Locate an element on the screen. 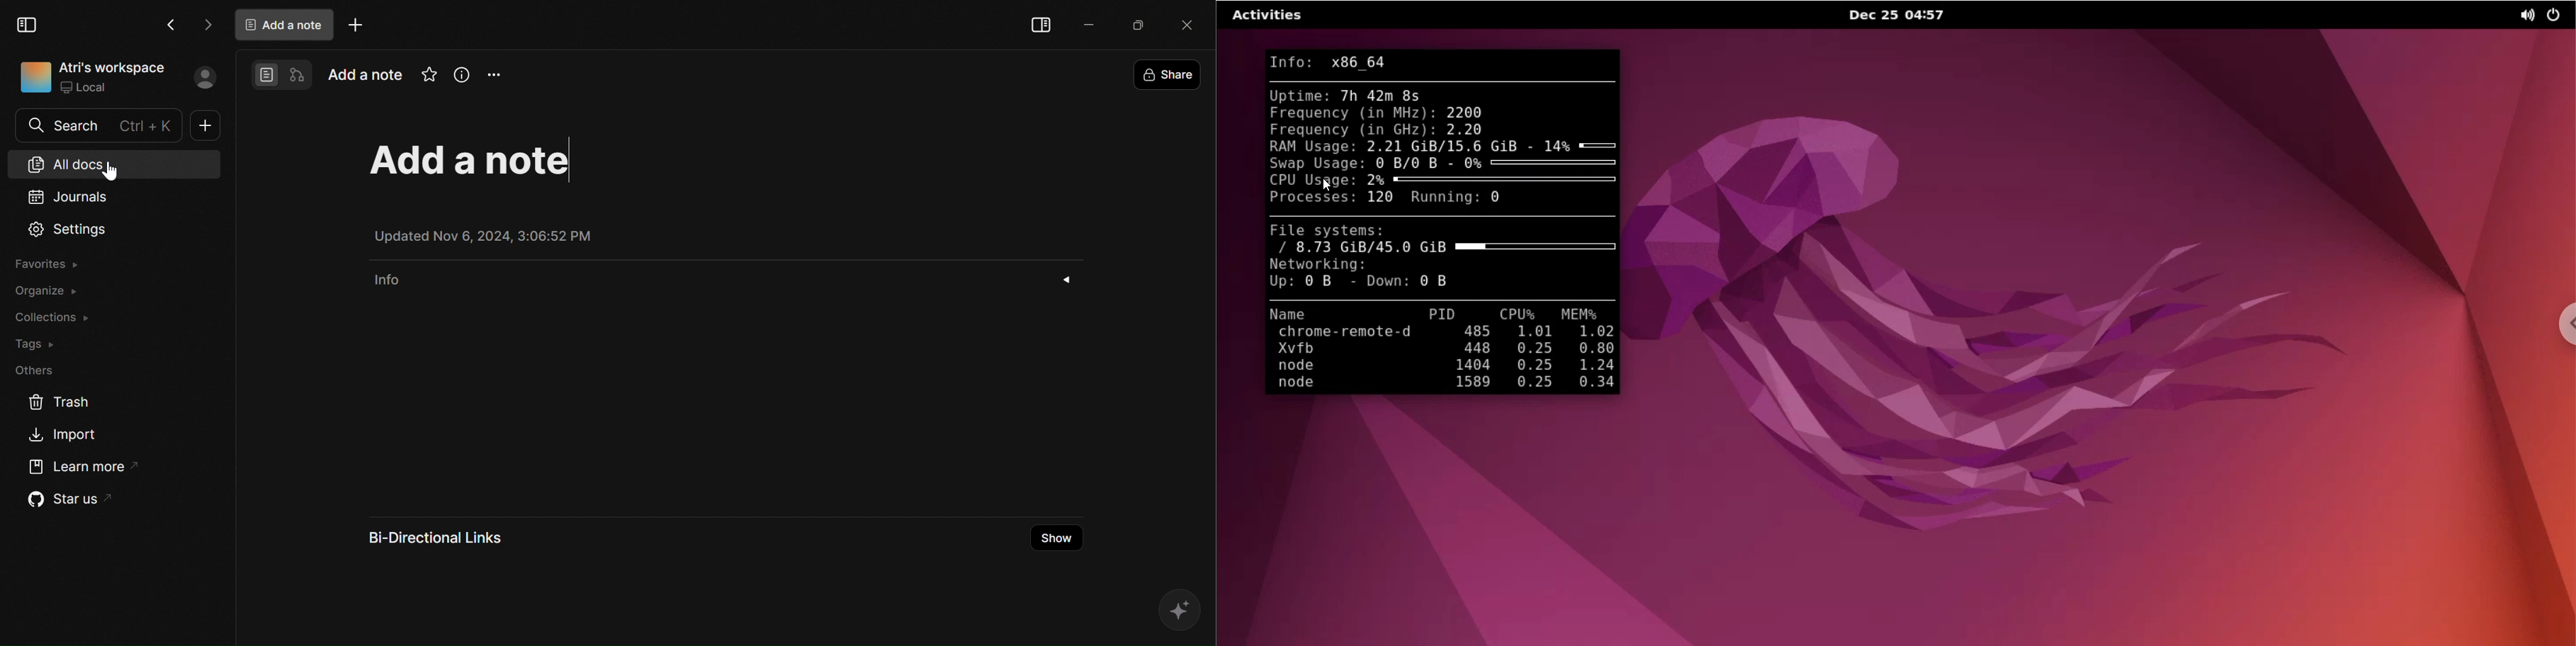 The width and height of the screenshot is (2576, 672). Collapse sidebar is located at coordinates (1041, 26).